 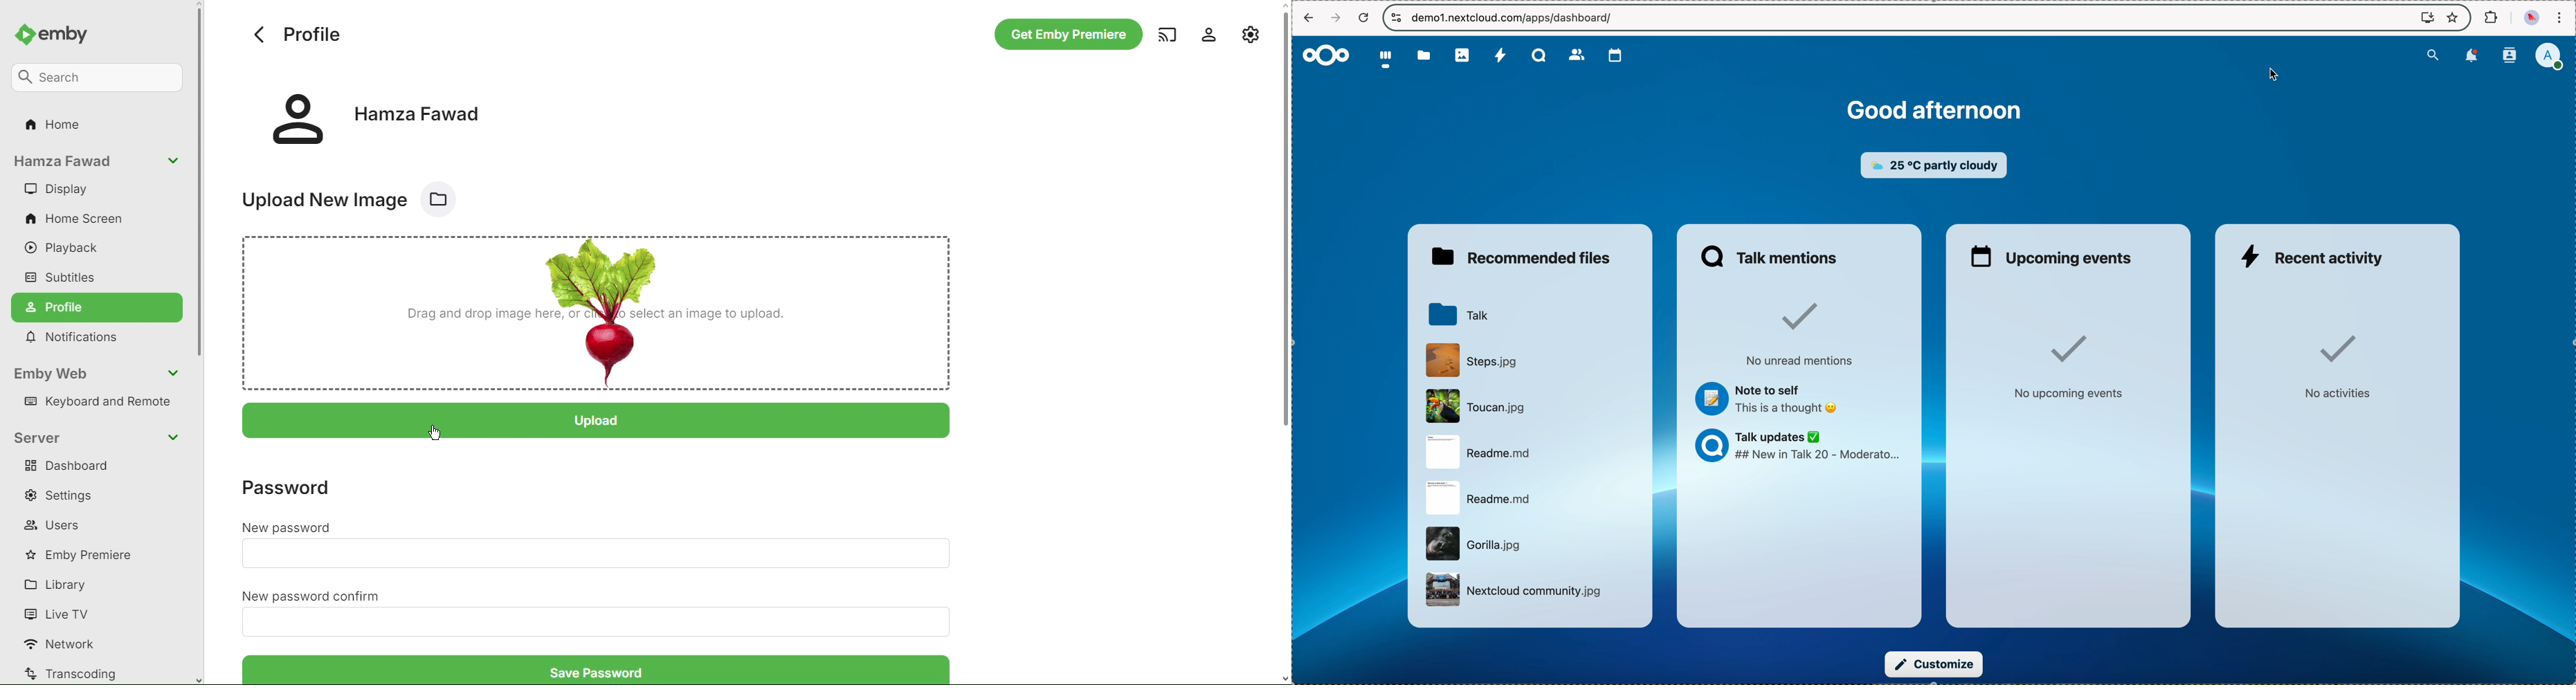 I want to click on refresh the page, so click(x=1368, y=19).